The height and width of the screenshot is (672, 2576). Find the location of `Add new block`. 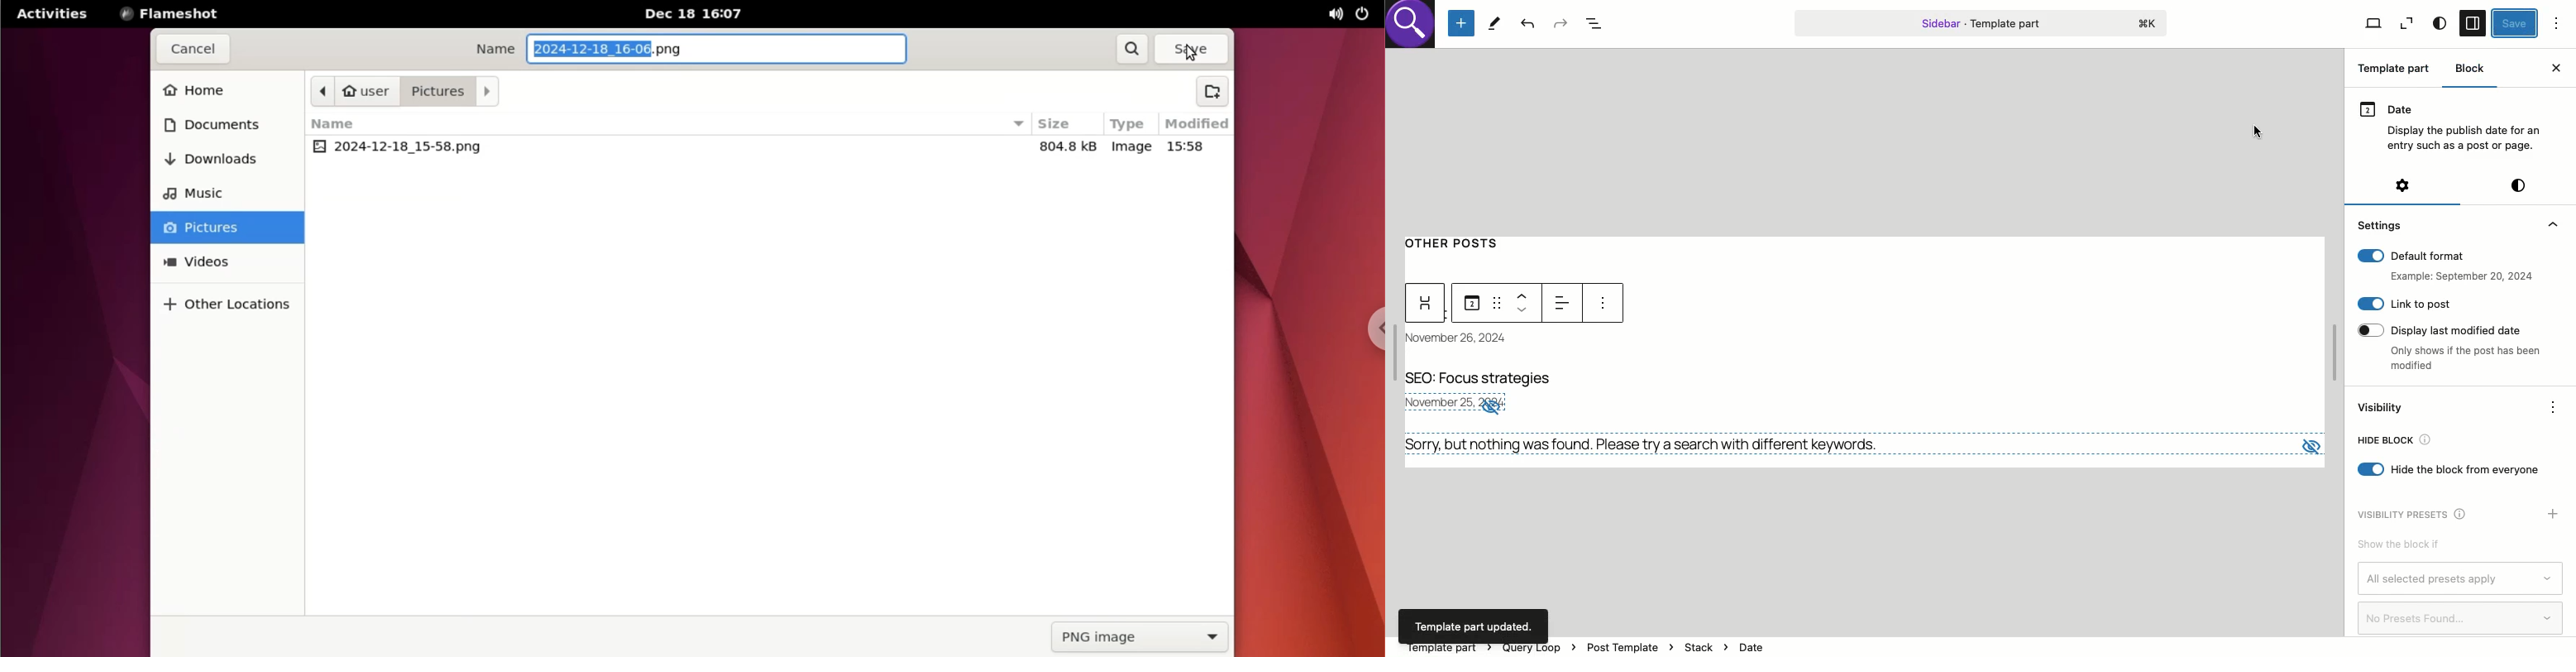

Add new block is located at coordinates (1461, 24).